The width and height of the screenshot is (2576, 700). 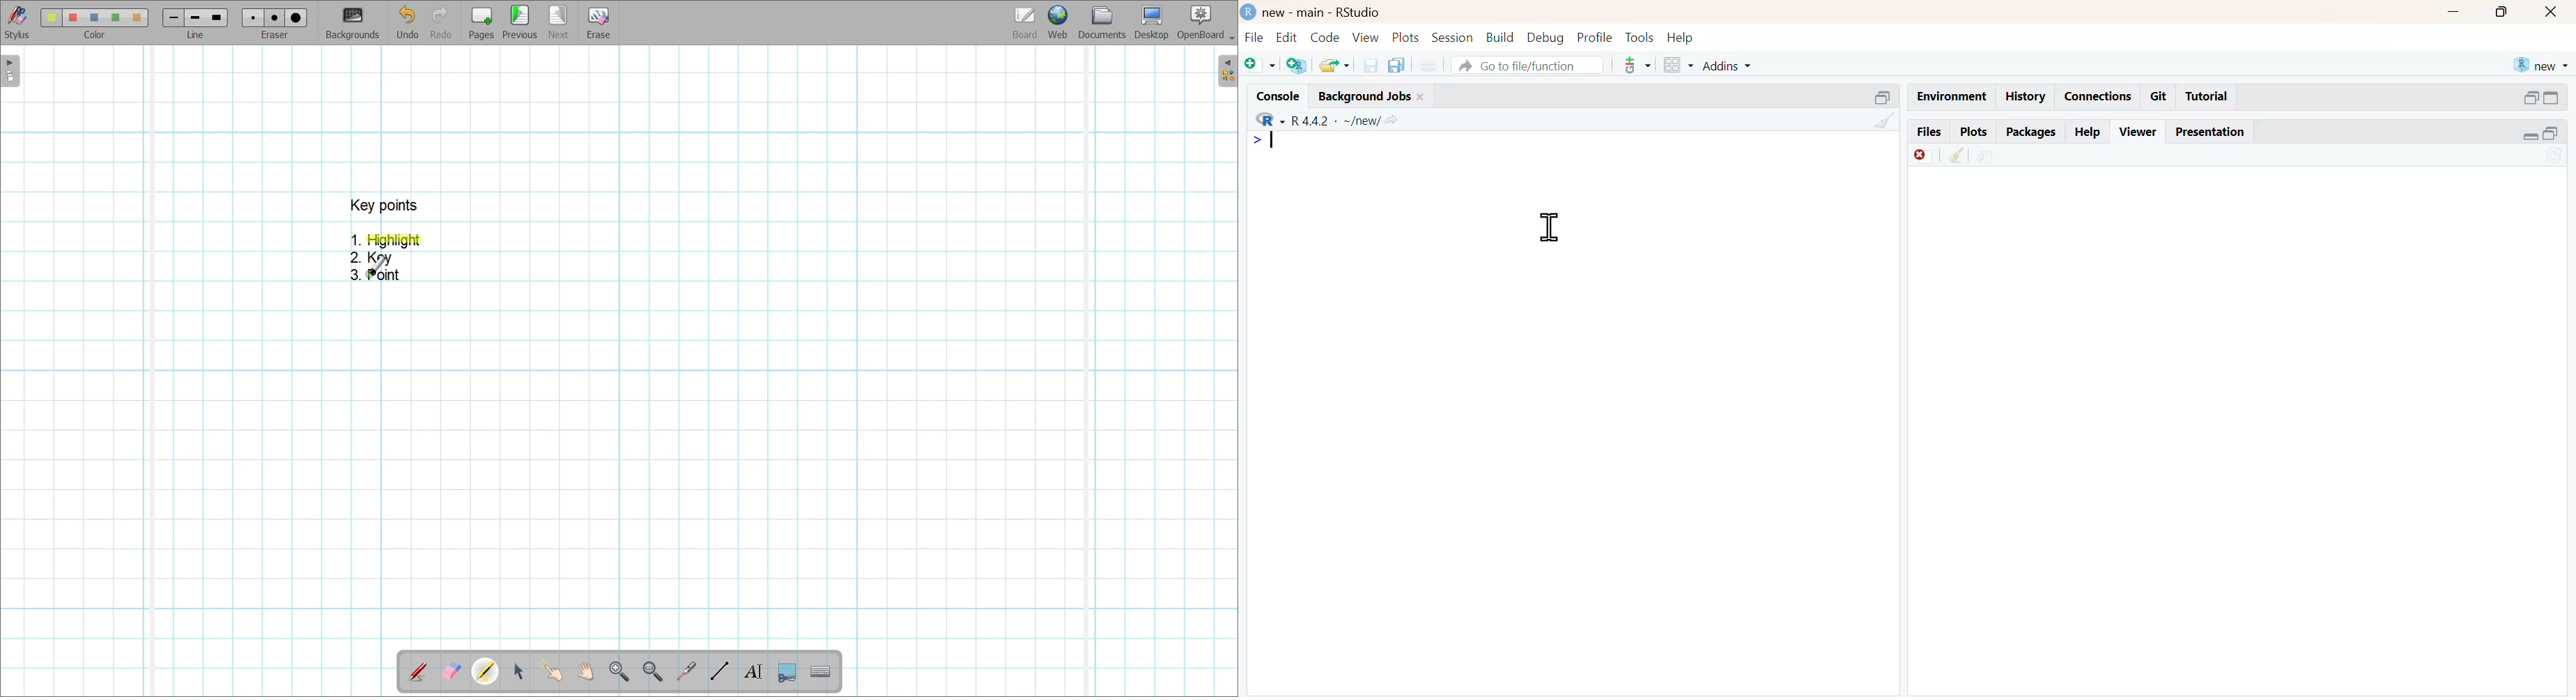 I want to click on packages, so click(x=2033, y=132).